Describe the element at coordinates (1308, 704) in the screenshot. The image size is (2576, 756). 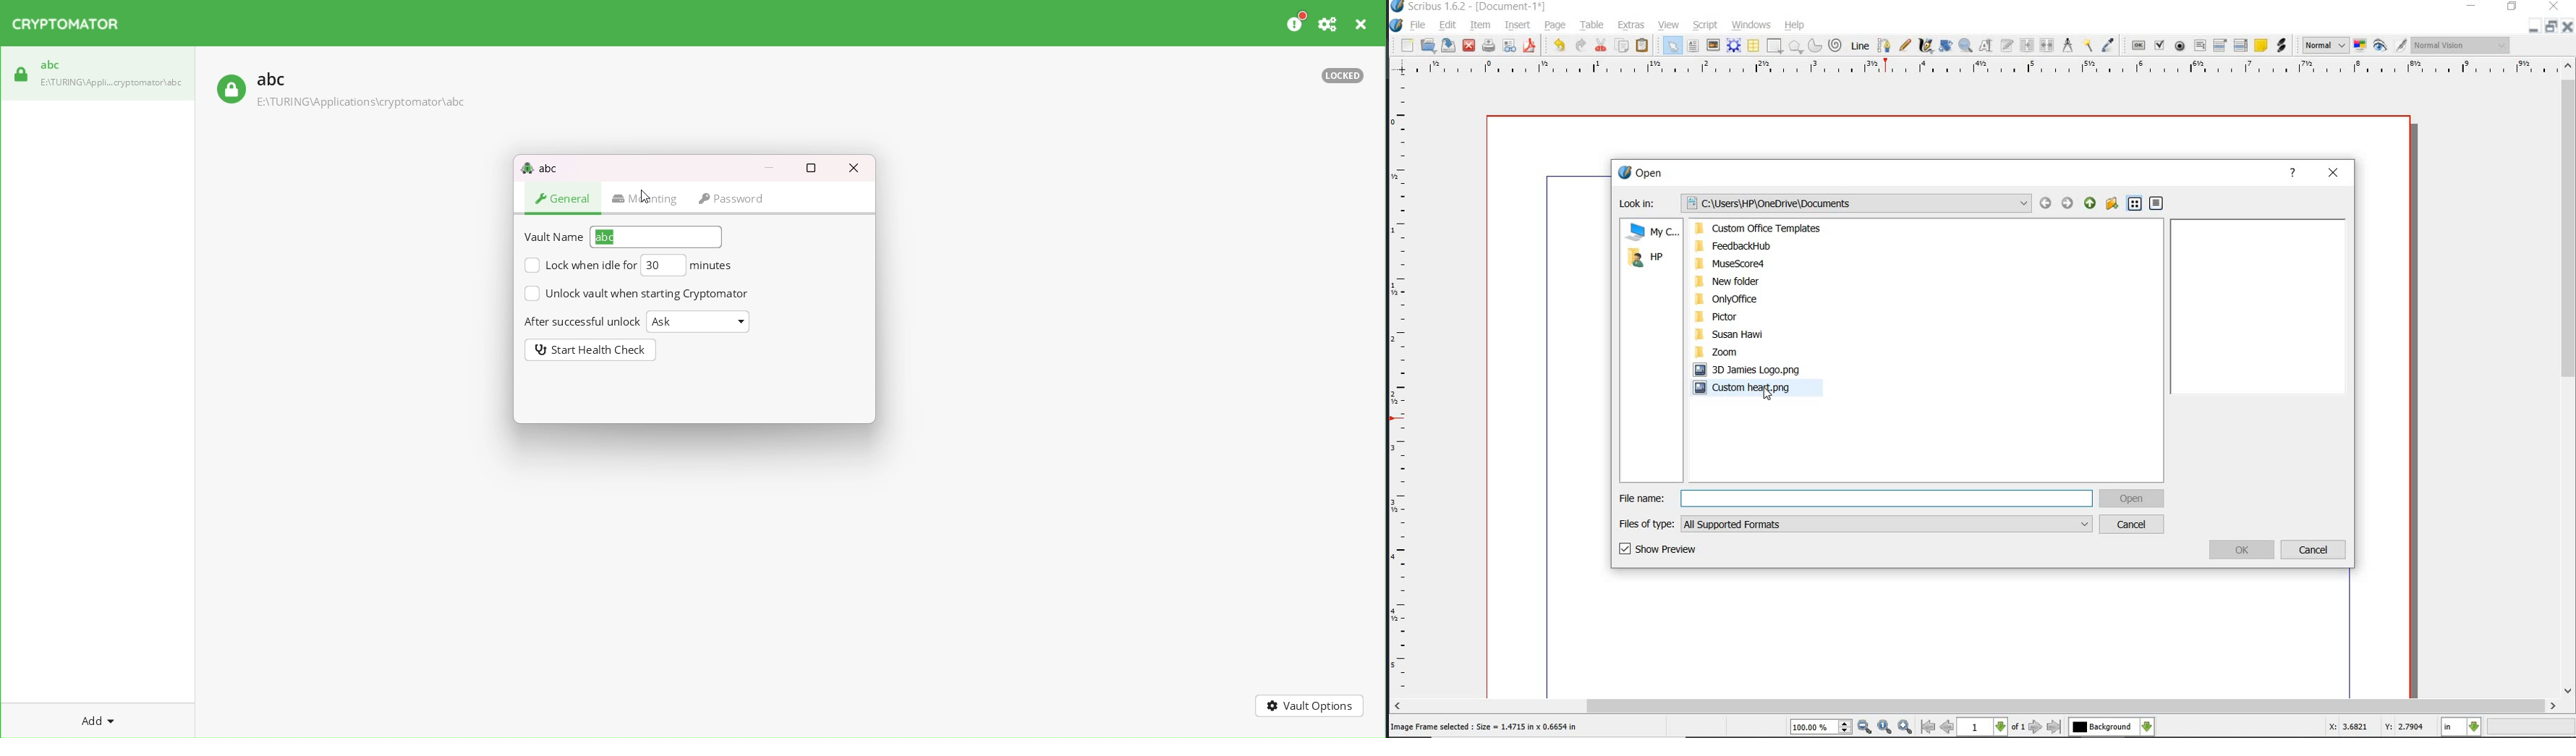
I see `vault options` at that location.